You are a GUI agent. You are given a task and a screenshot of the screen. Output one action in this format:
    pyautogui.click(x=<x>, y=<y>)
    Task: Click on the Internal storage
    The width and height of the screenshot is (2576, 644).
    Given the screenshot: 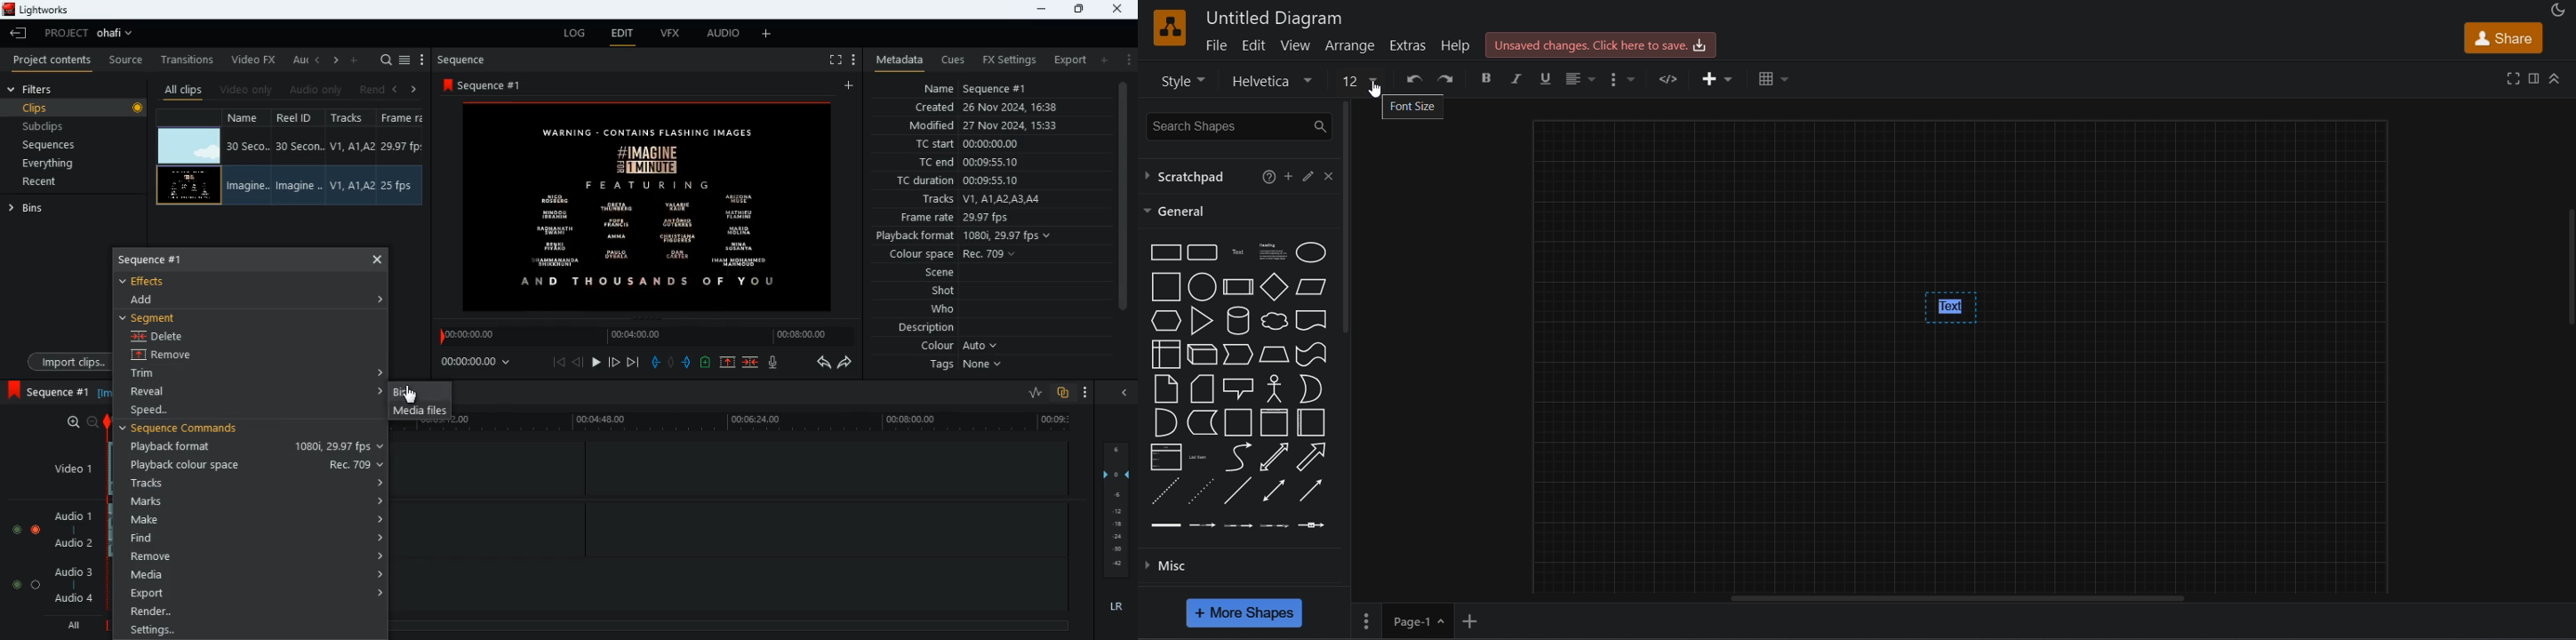 What is the action you would take?
    pyautogui.click(x=1167, y=354)
    